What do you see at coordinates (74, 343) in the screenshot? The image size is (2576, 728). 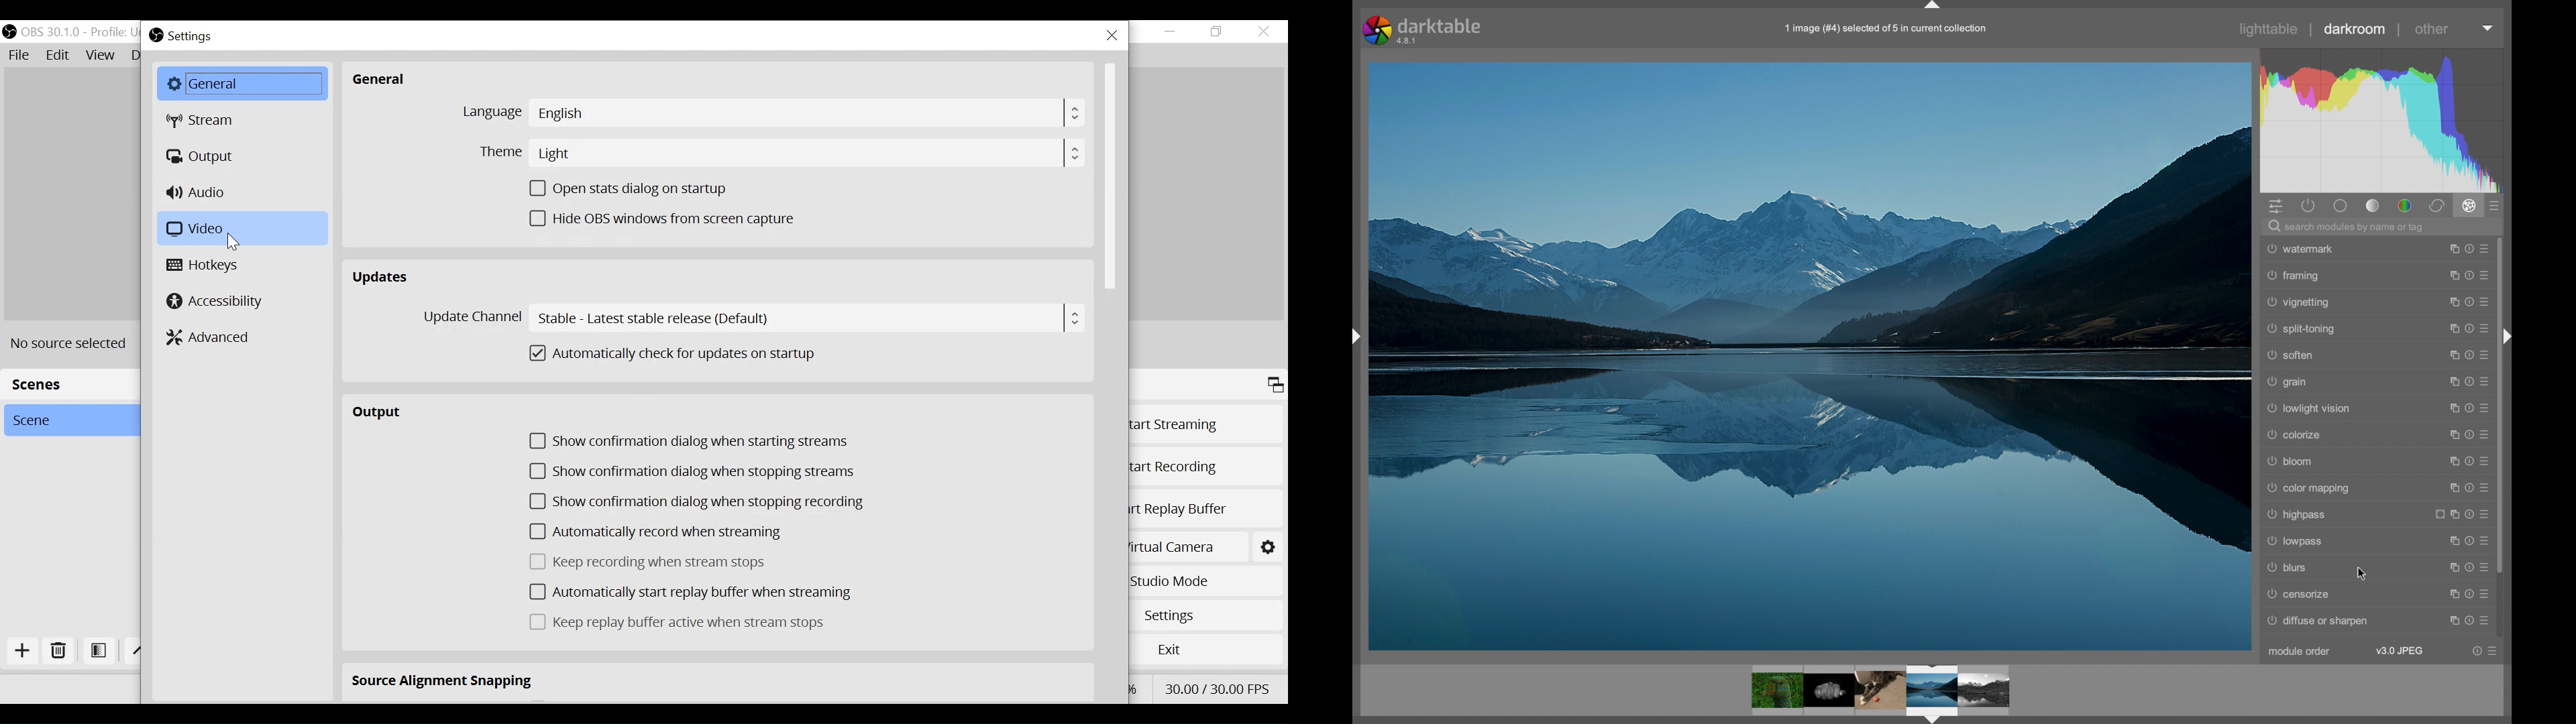 I see `No Source Selected` at bounding box center [74, 343].